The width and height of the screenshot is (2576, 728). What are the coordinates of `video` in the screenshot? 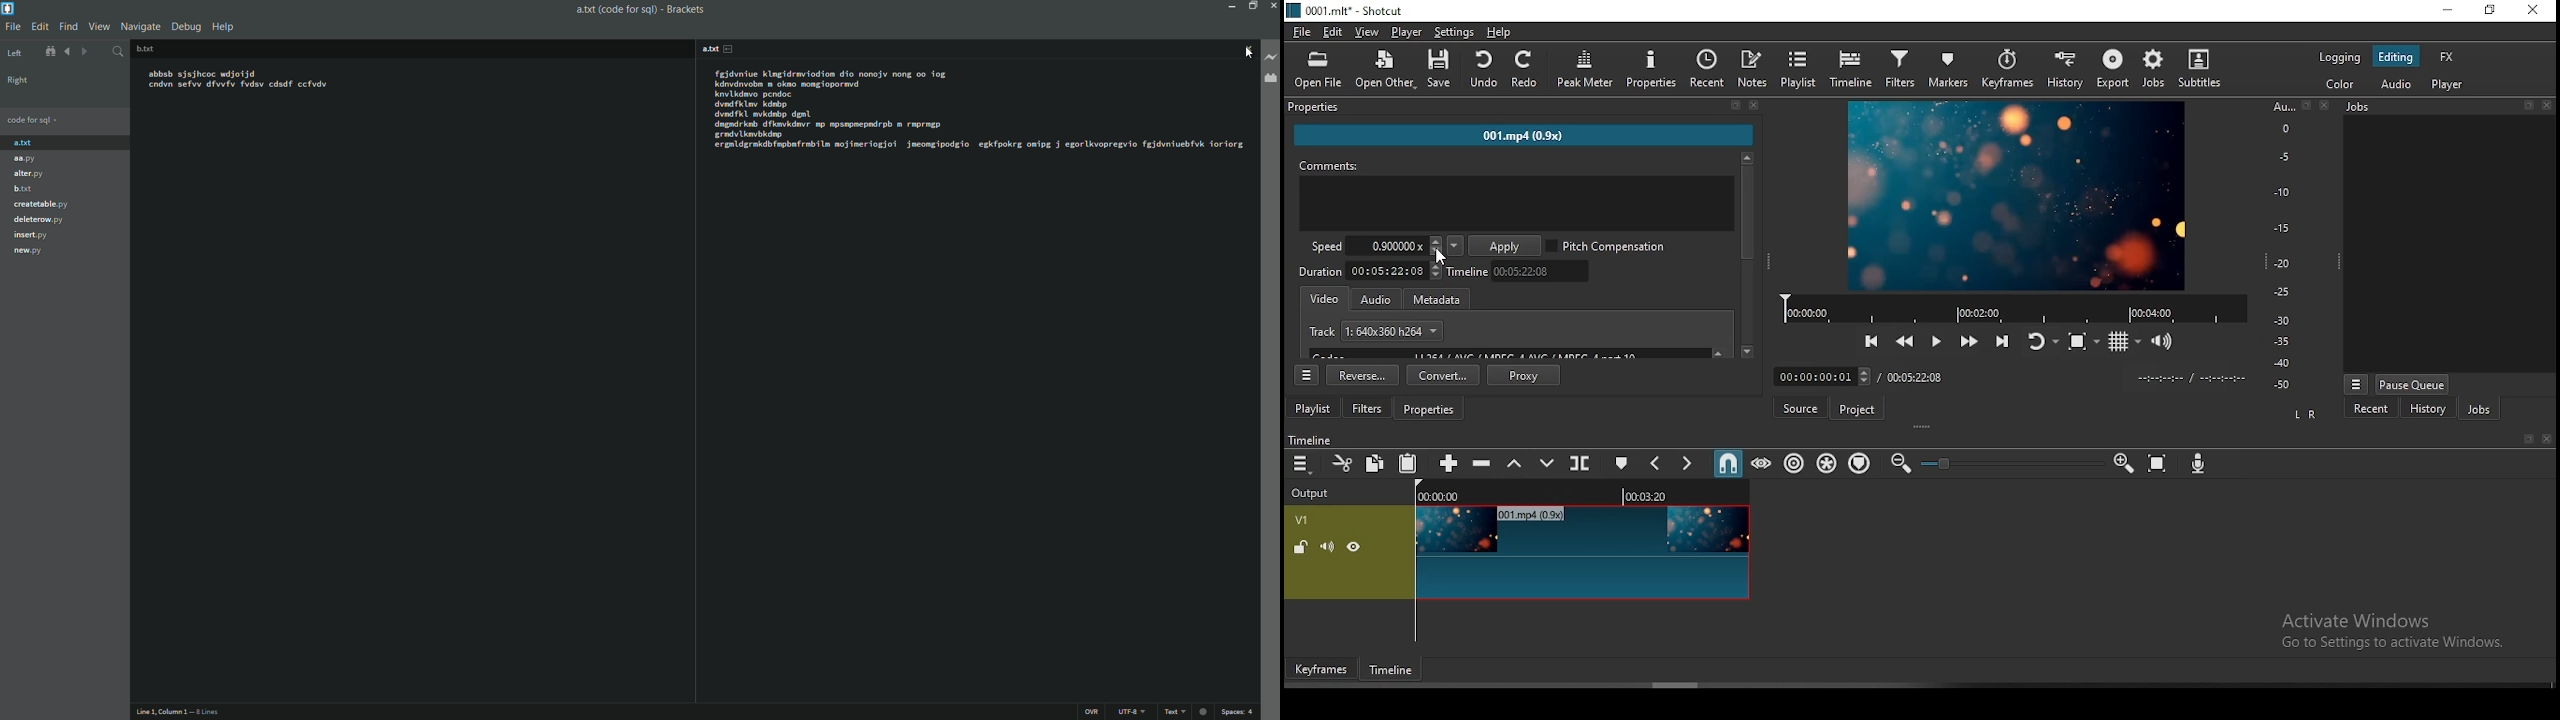 It's located at (1324, 298).